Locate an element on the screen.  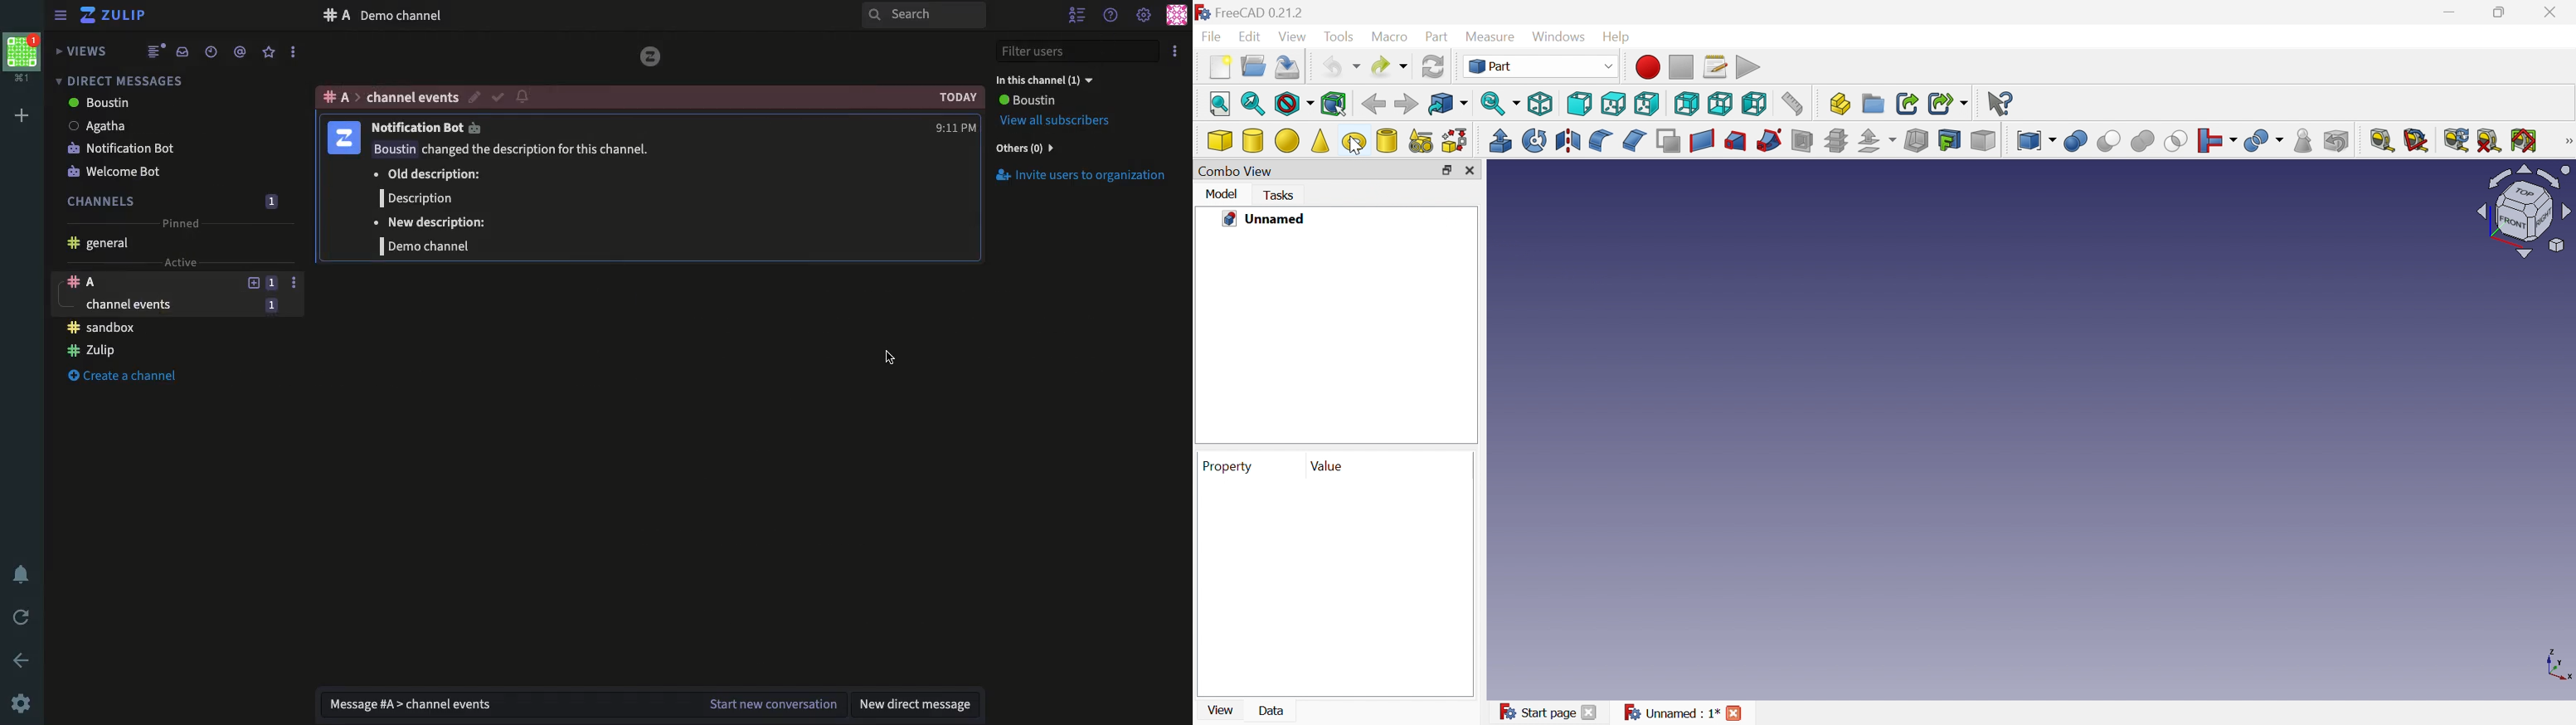
Part is located at coordinates (1435, 38).